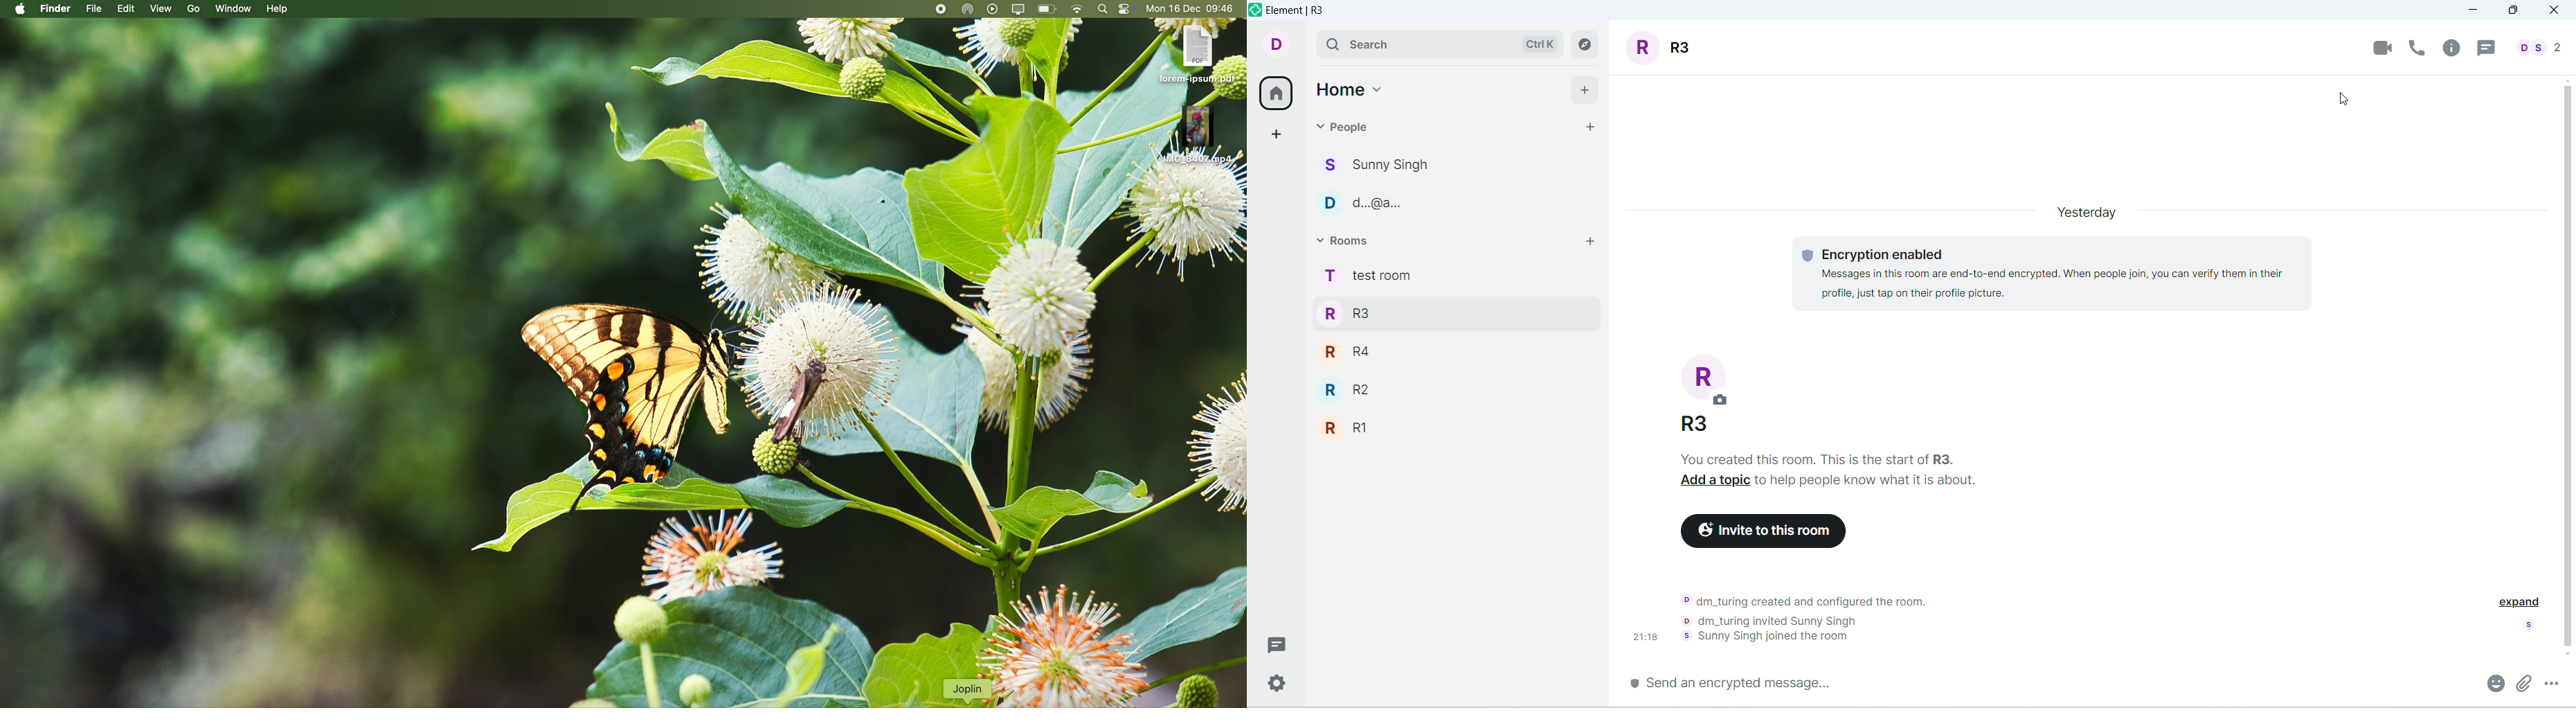 This screenshot has height=728, width=2576. What do you see at coordinates (944, 10) in the screenshot?
I see `Joplin app` at bounding box center [944, 10].